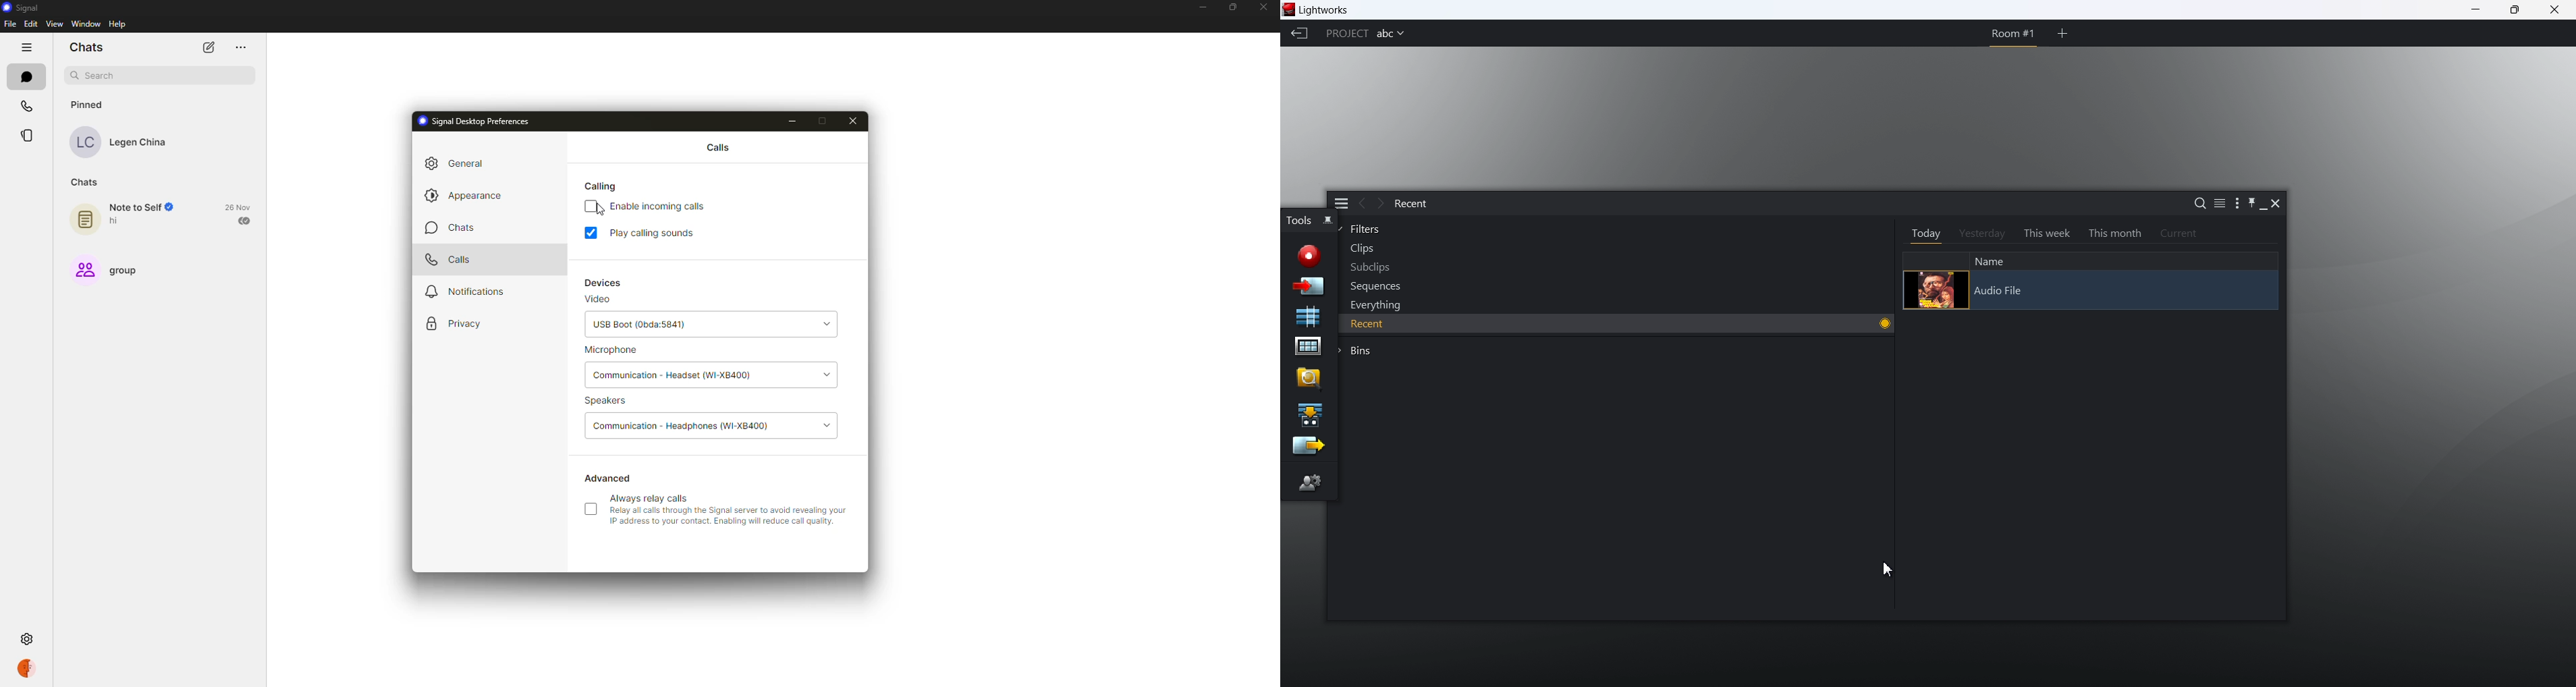 Image resolution: width=2576 pixels, height=700 pixels. What do you see at coordinates (24, 8) in the screenshot?
I see `signal` at bounding box center [24, 8].